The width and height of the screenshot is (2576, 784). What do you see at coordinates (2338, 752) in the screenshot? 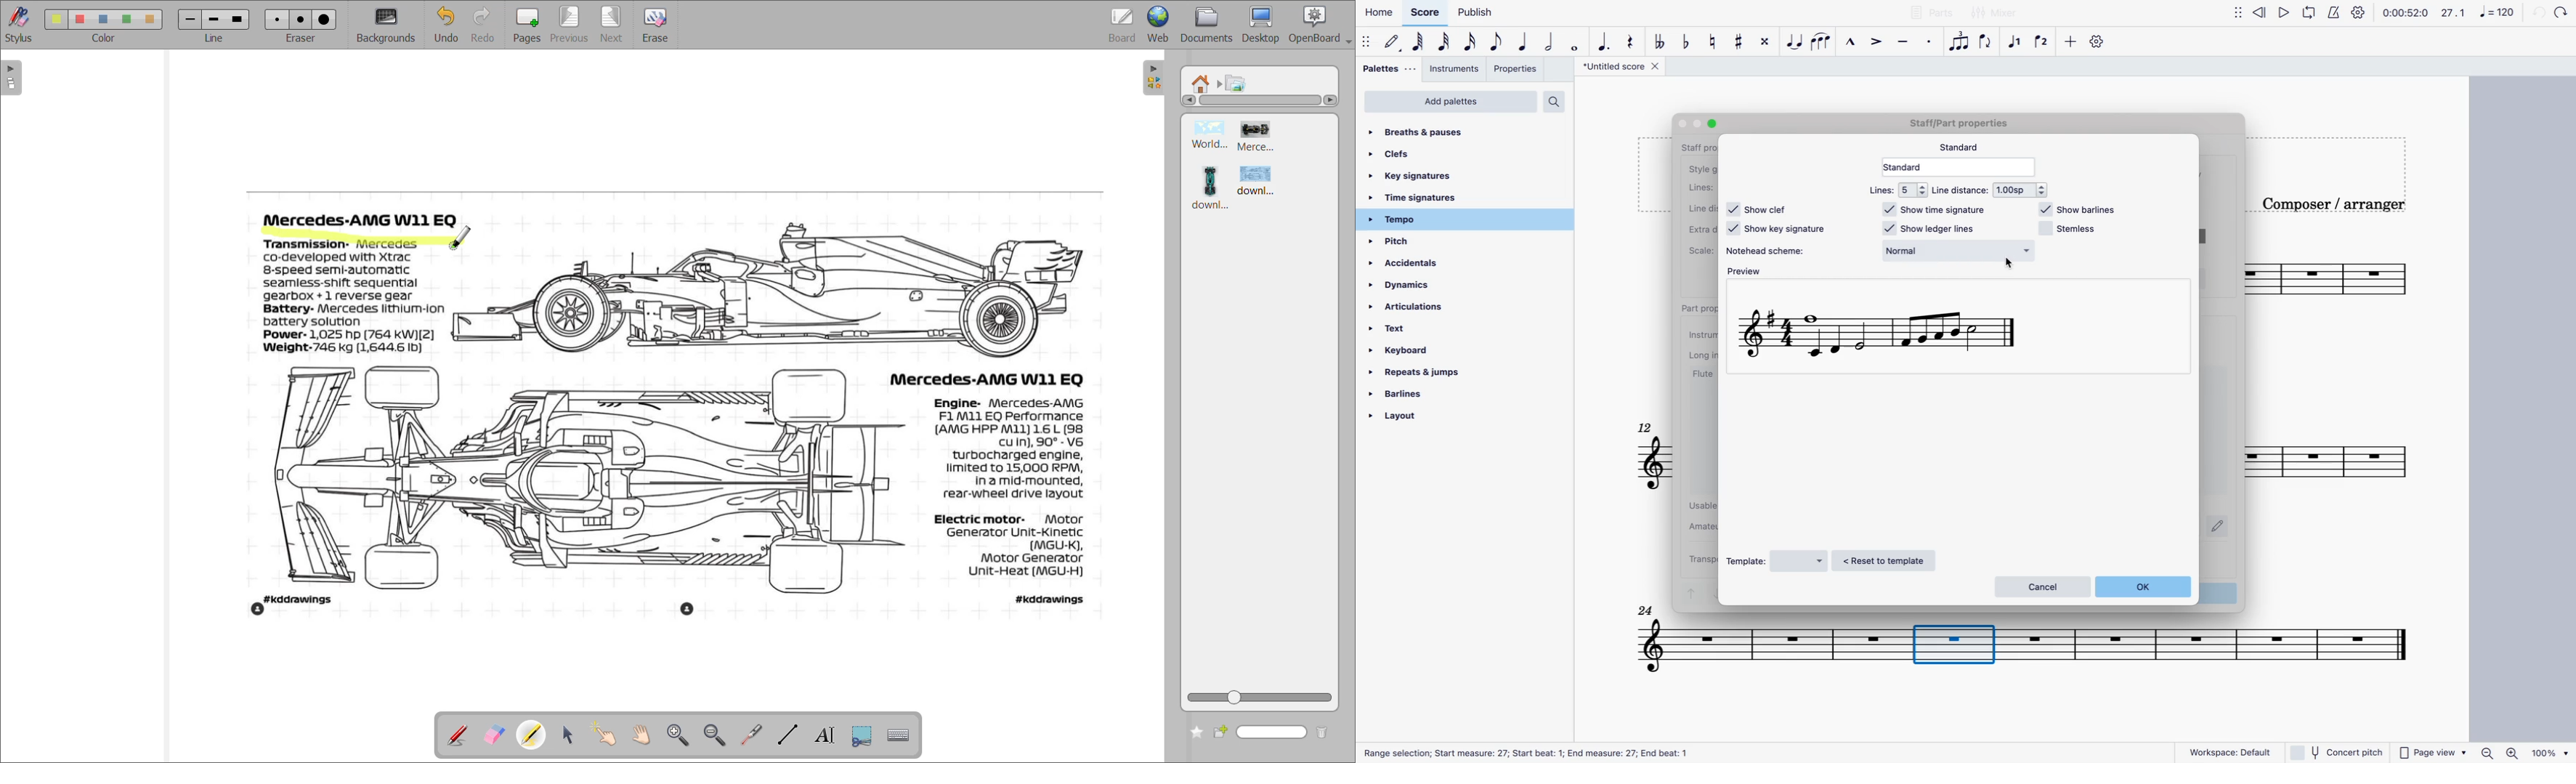
I see `concert pitch` at bounding box center [2338, 752].